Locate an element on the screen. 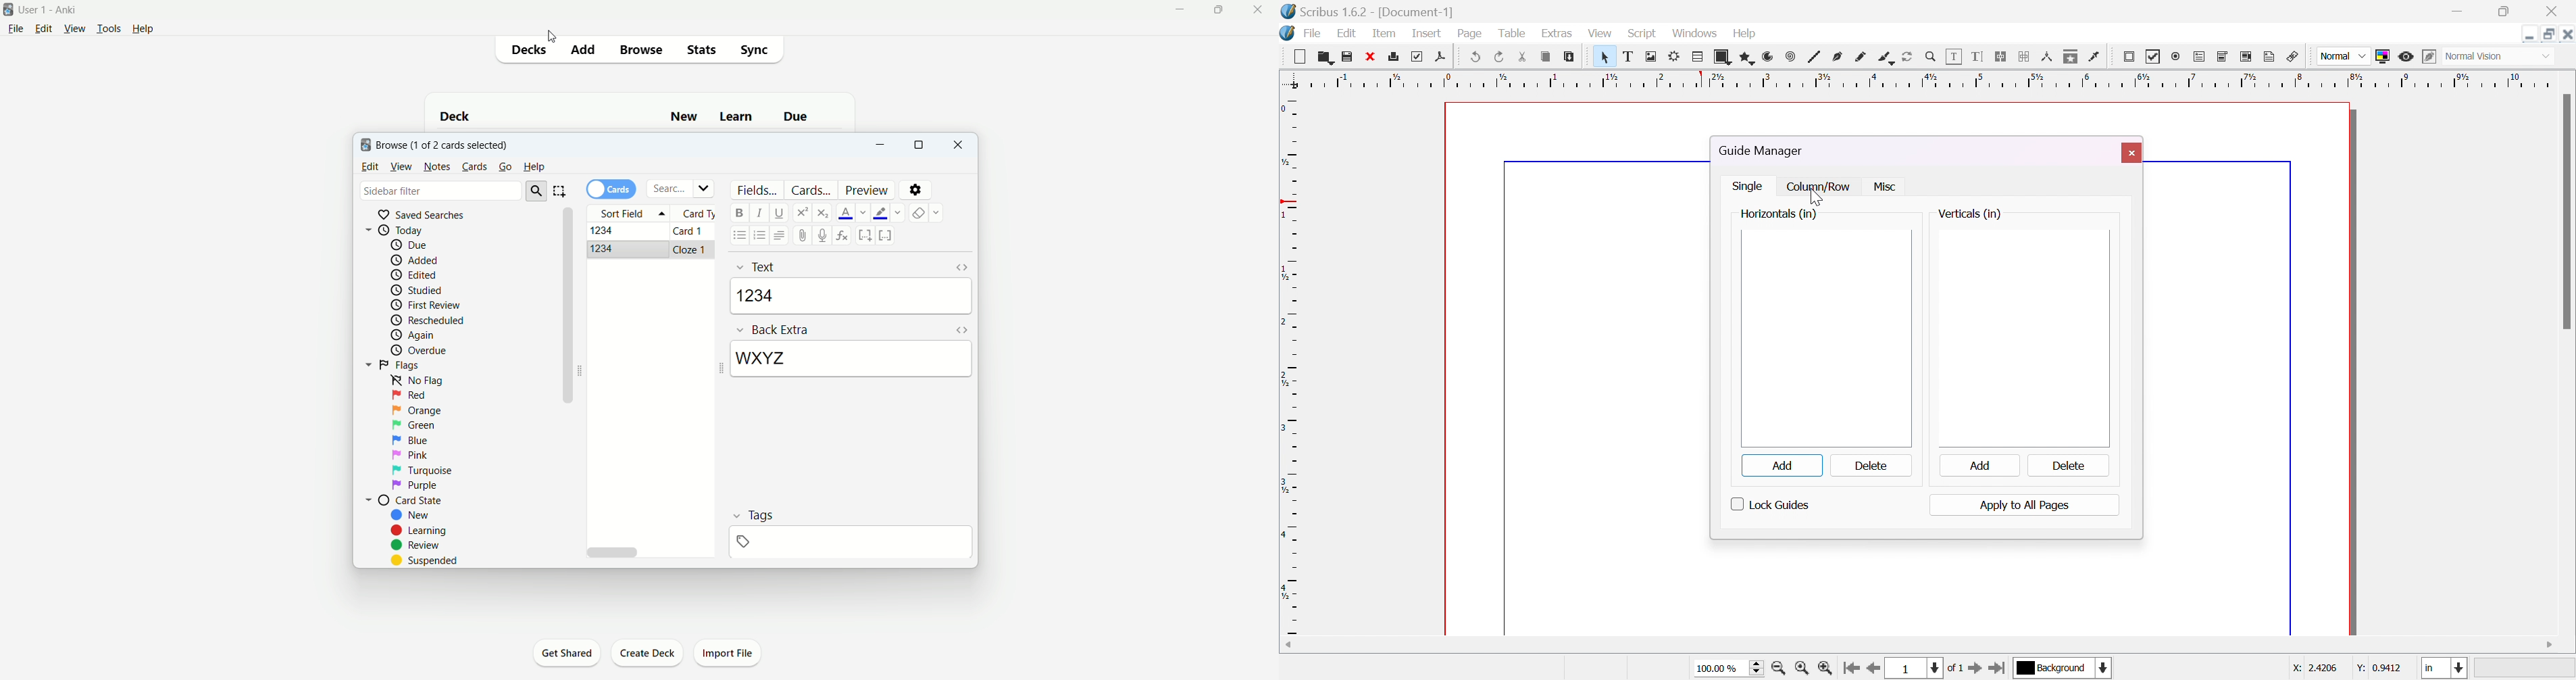  ruler is located at coordinates (1926, 79).